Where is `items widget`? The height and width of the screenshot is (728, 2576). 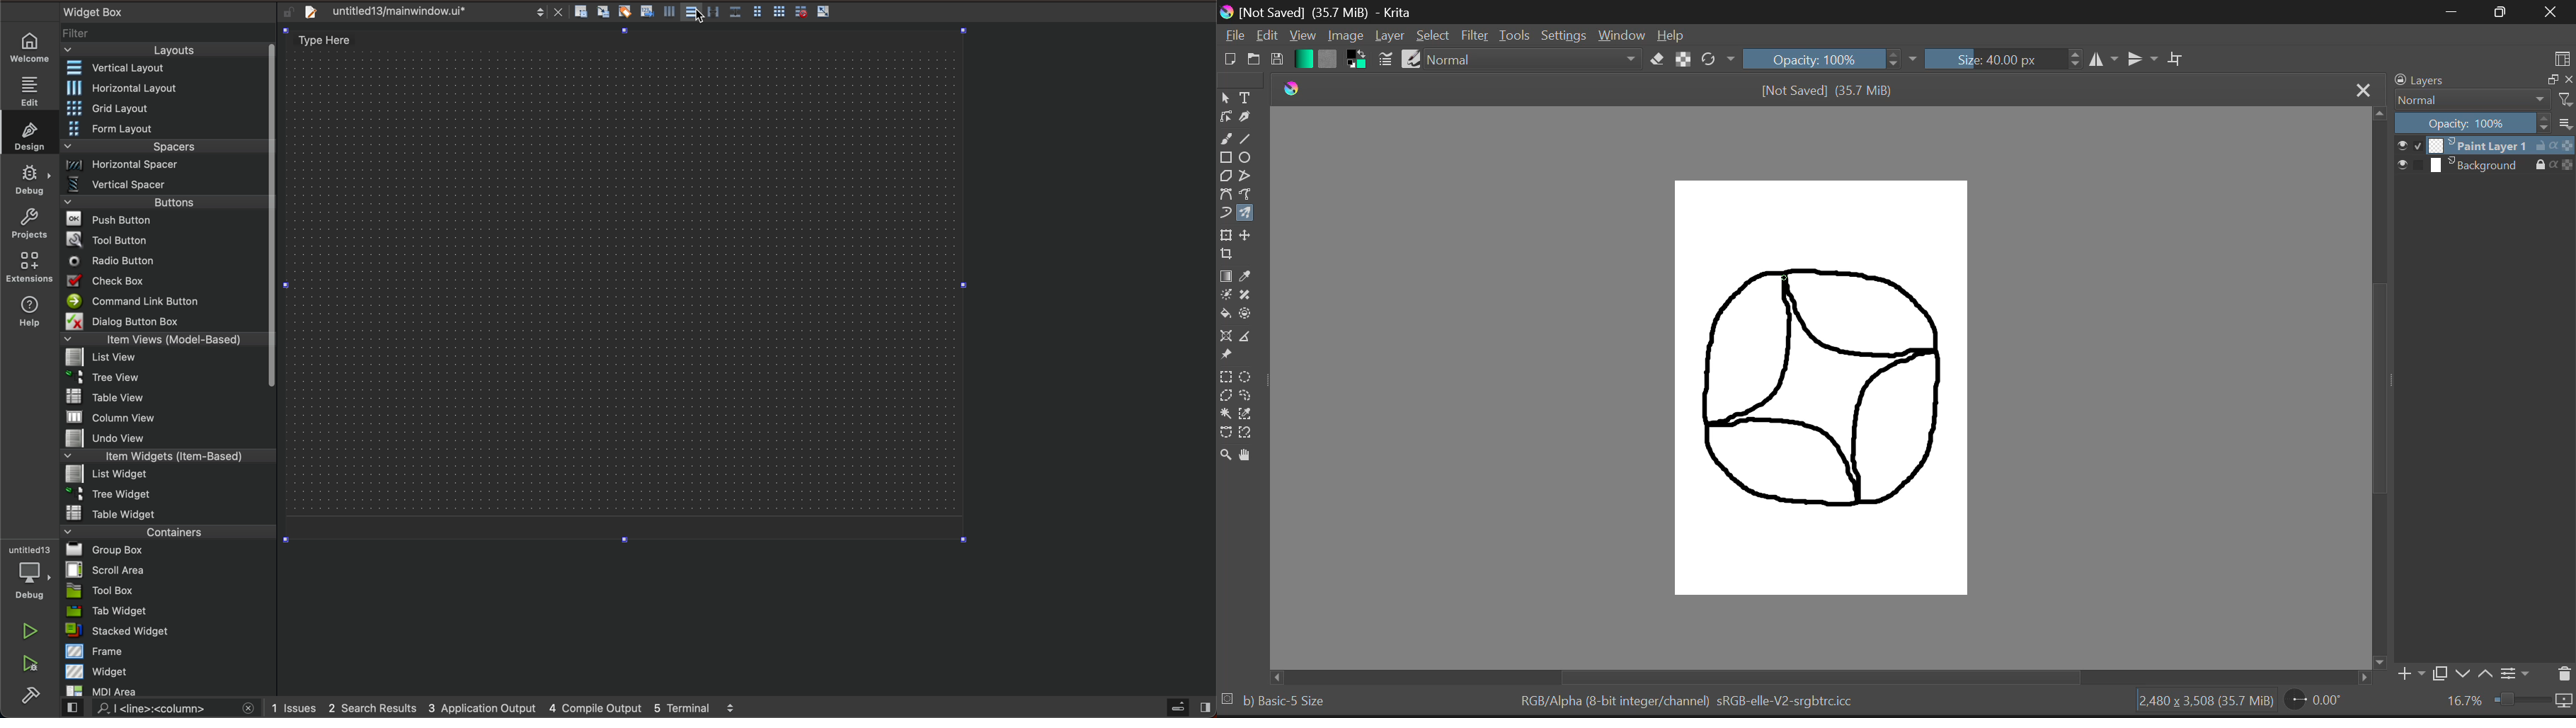
items widget is located at coordinates (164, 456).